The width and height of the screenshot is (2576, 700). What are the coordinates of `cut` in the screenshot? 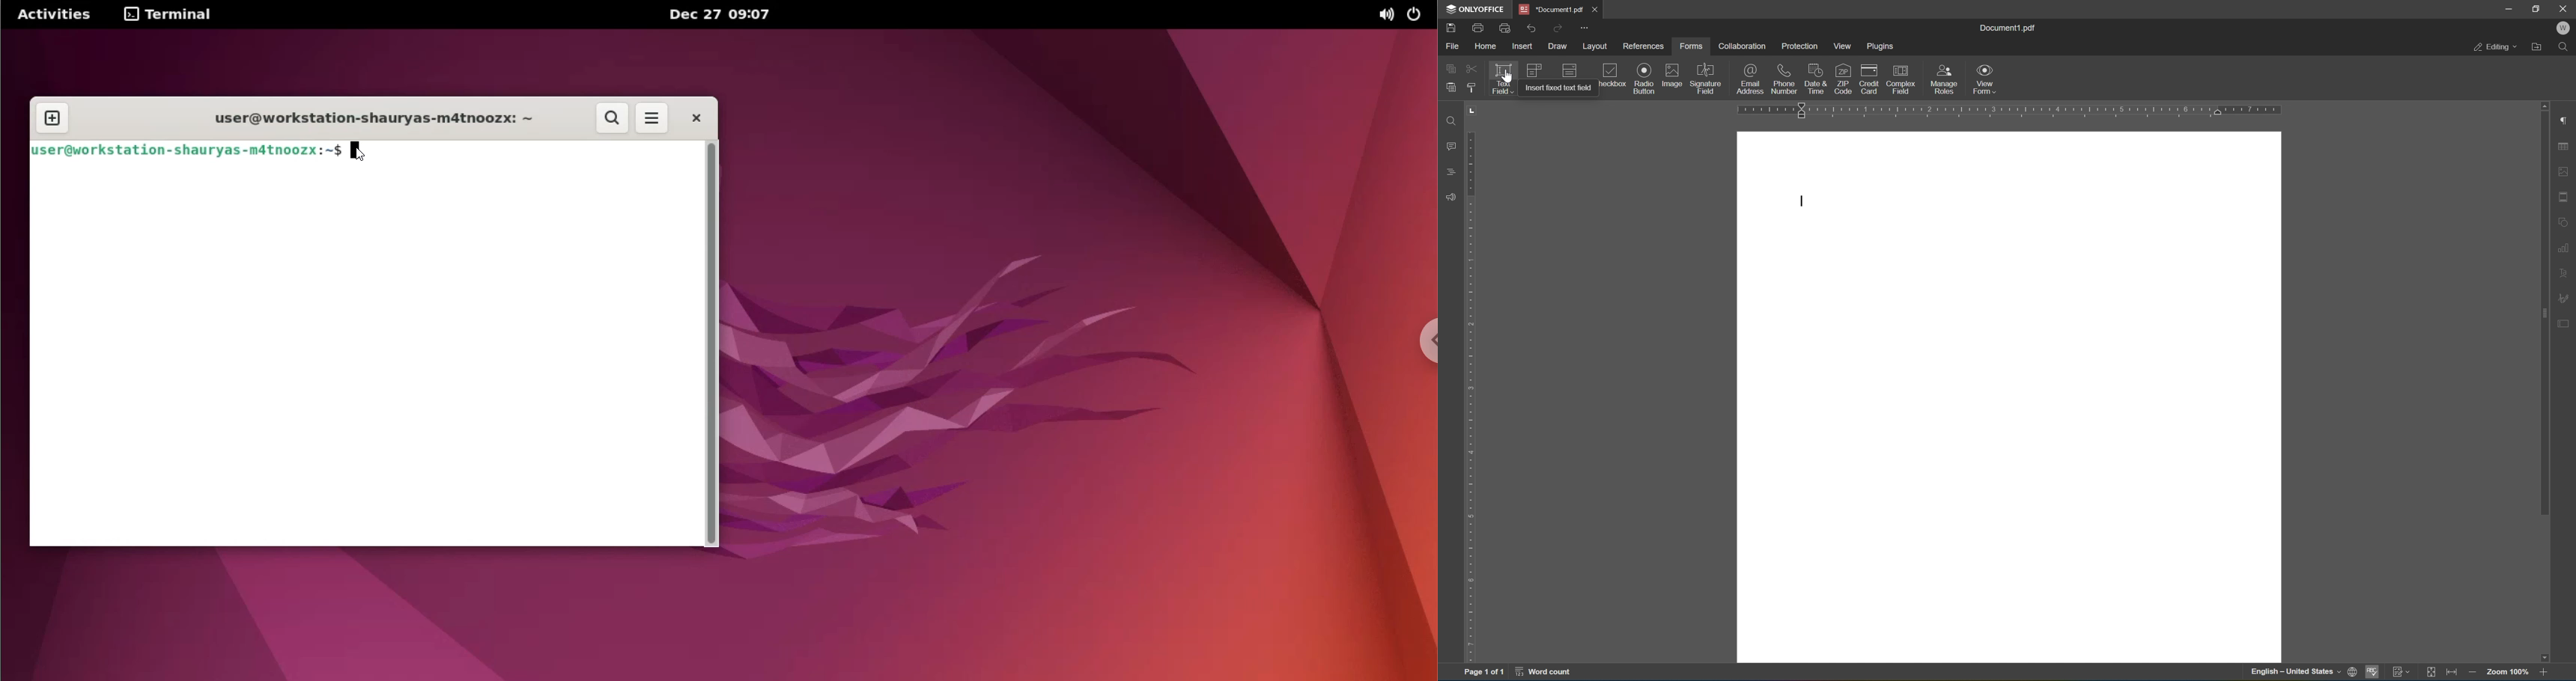 It's located at (1472, 70).